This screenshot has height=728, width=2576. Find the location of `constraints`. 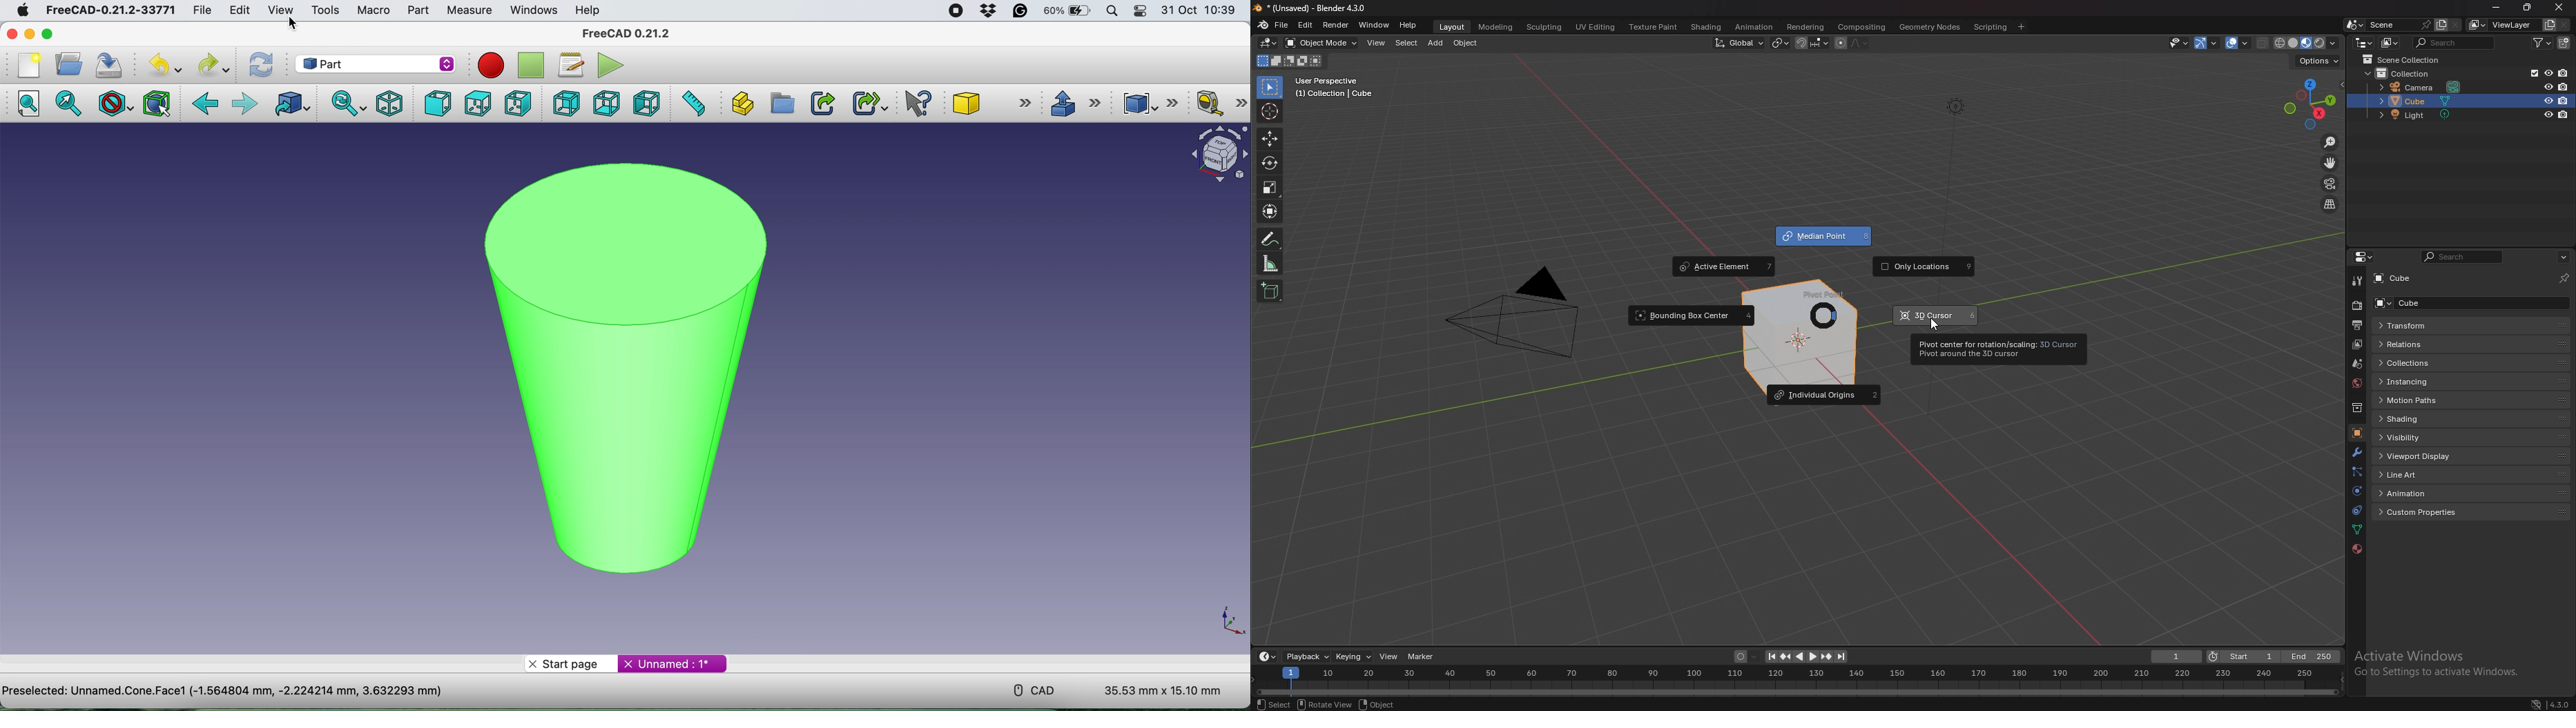

constraints is located at coordinates (2355, 510).